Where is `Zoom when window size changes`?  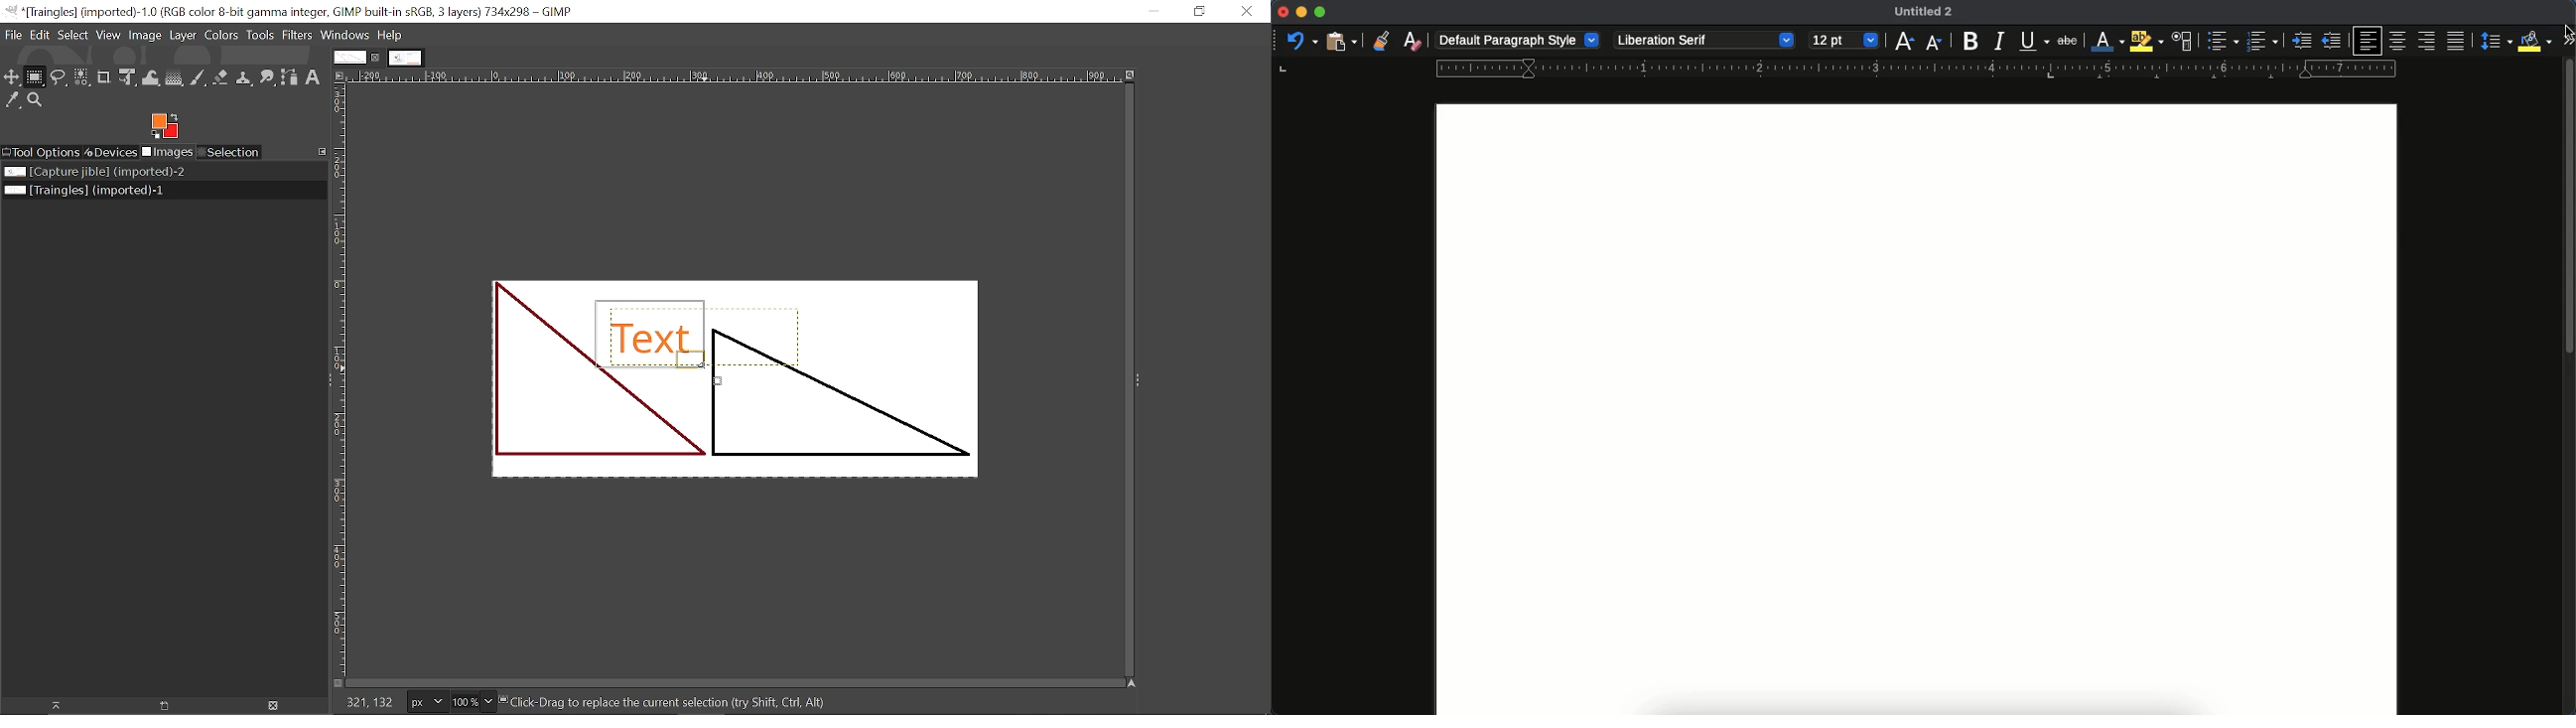
Zoom when window size changes is located at coordinates (1133, 75).